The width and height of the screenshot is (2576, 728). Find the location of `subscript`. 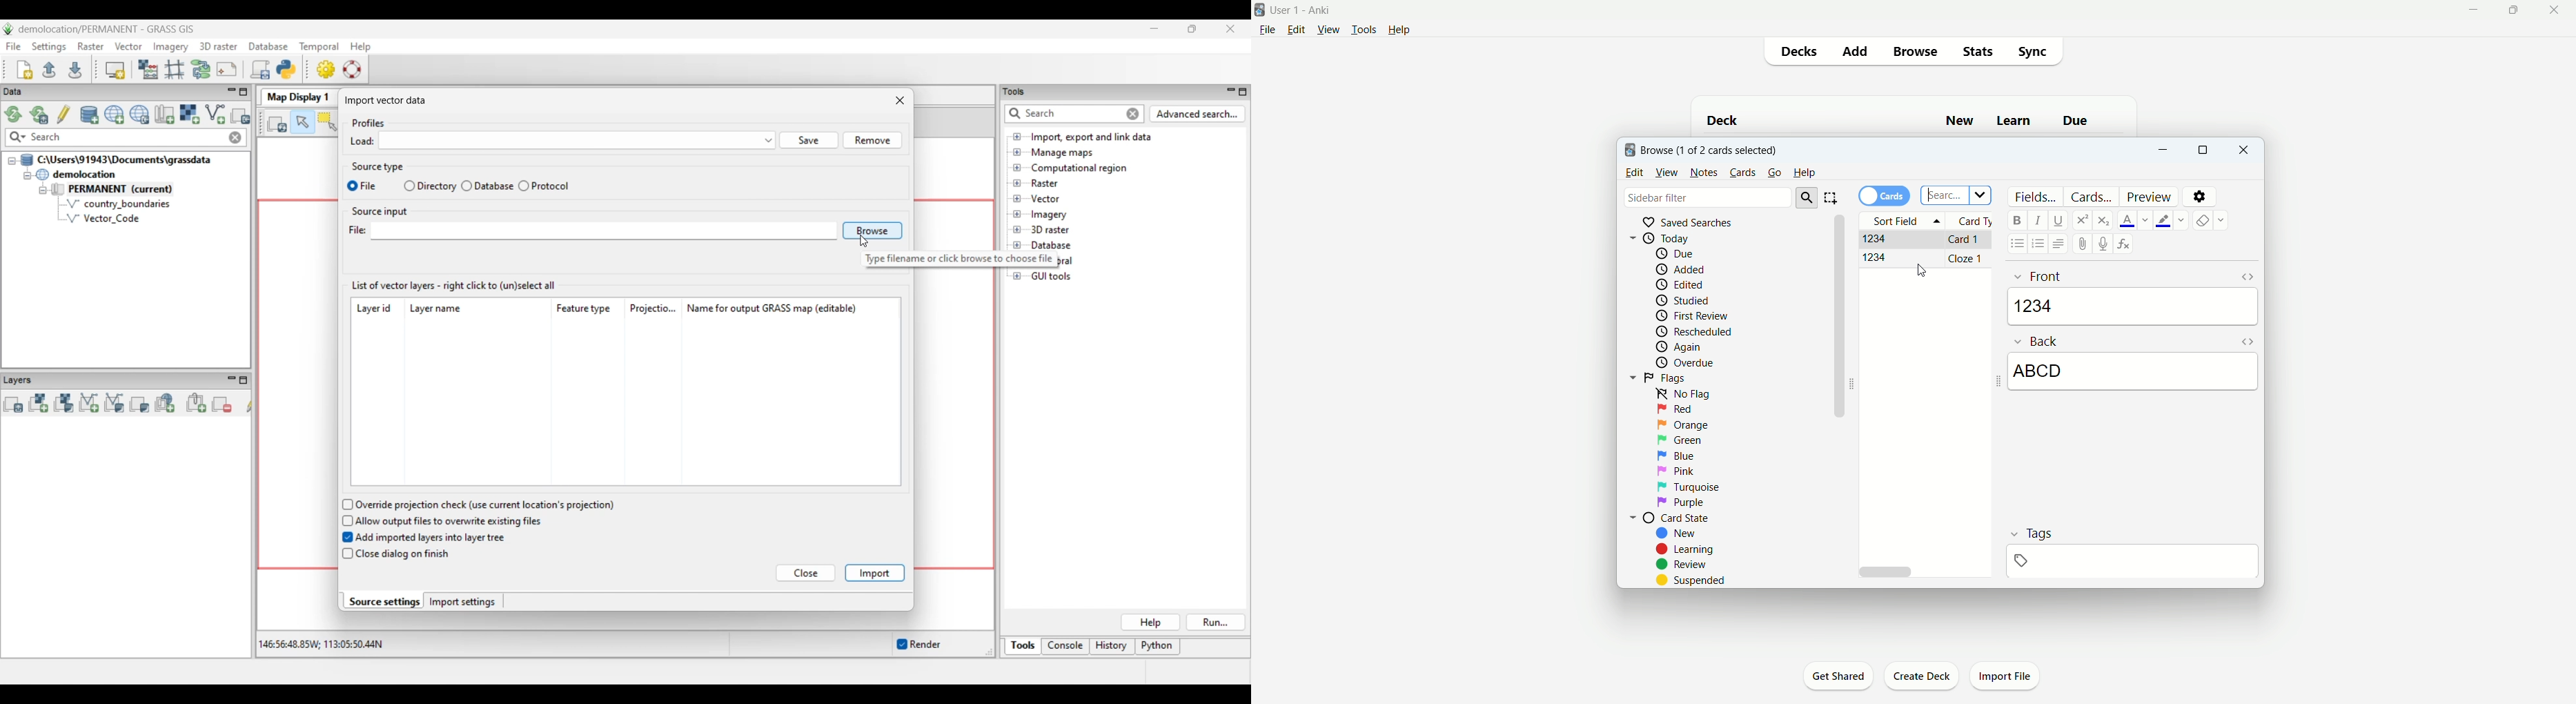

subscript is located at coordinates (2103, 220).